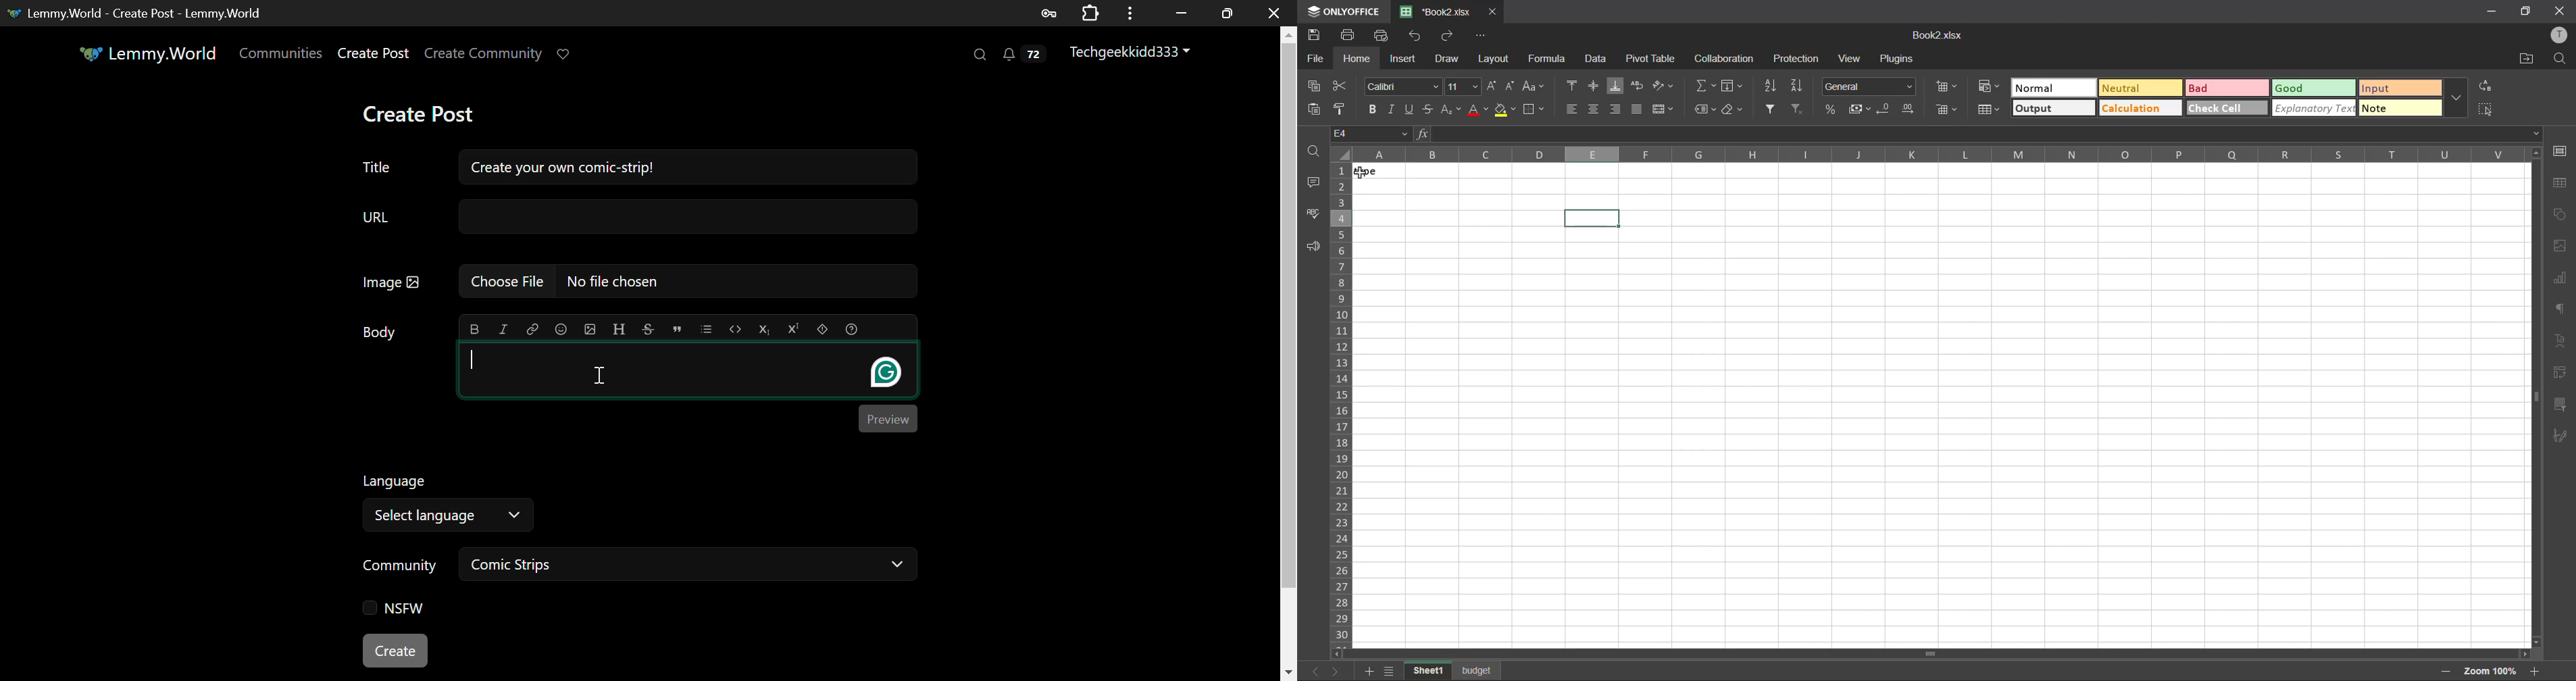 The height and width of the screenshot is (700, 2576). Describe the element at coordinates (1023, 57) in the screenshot. I see `Notifications` at that location.